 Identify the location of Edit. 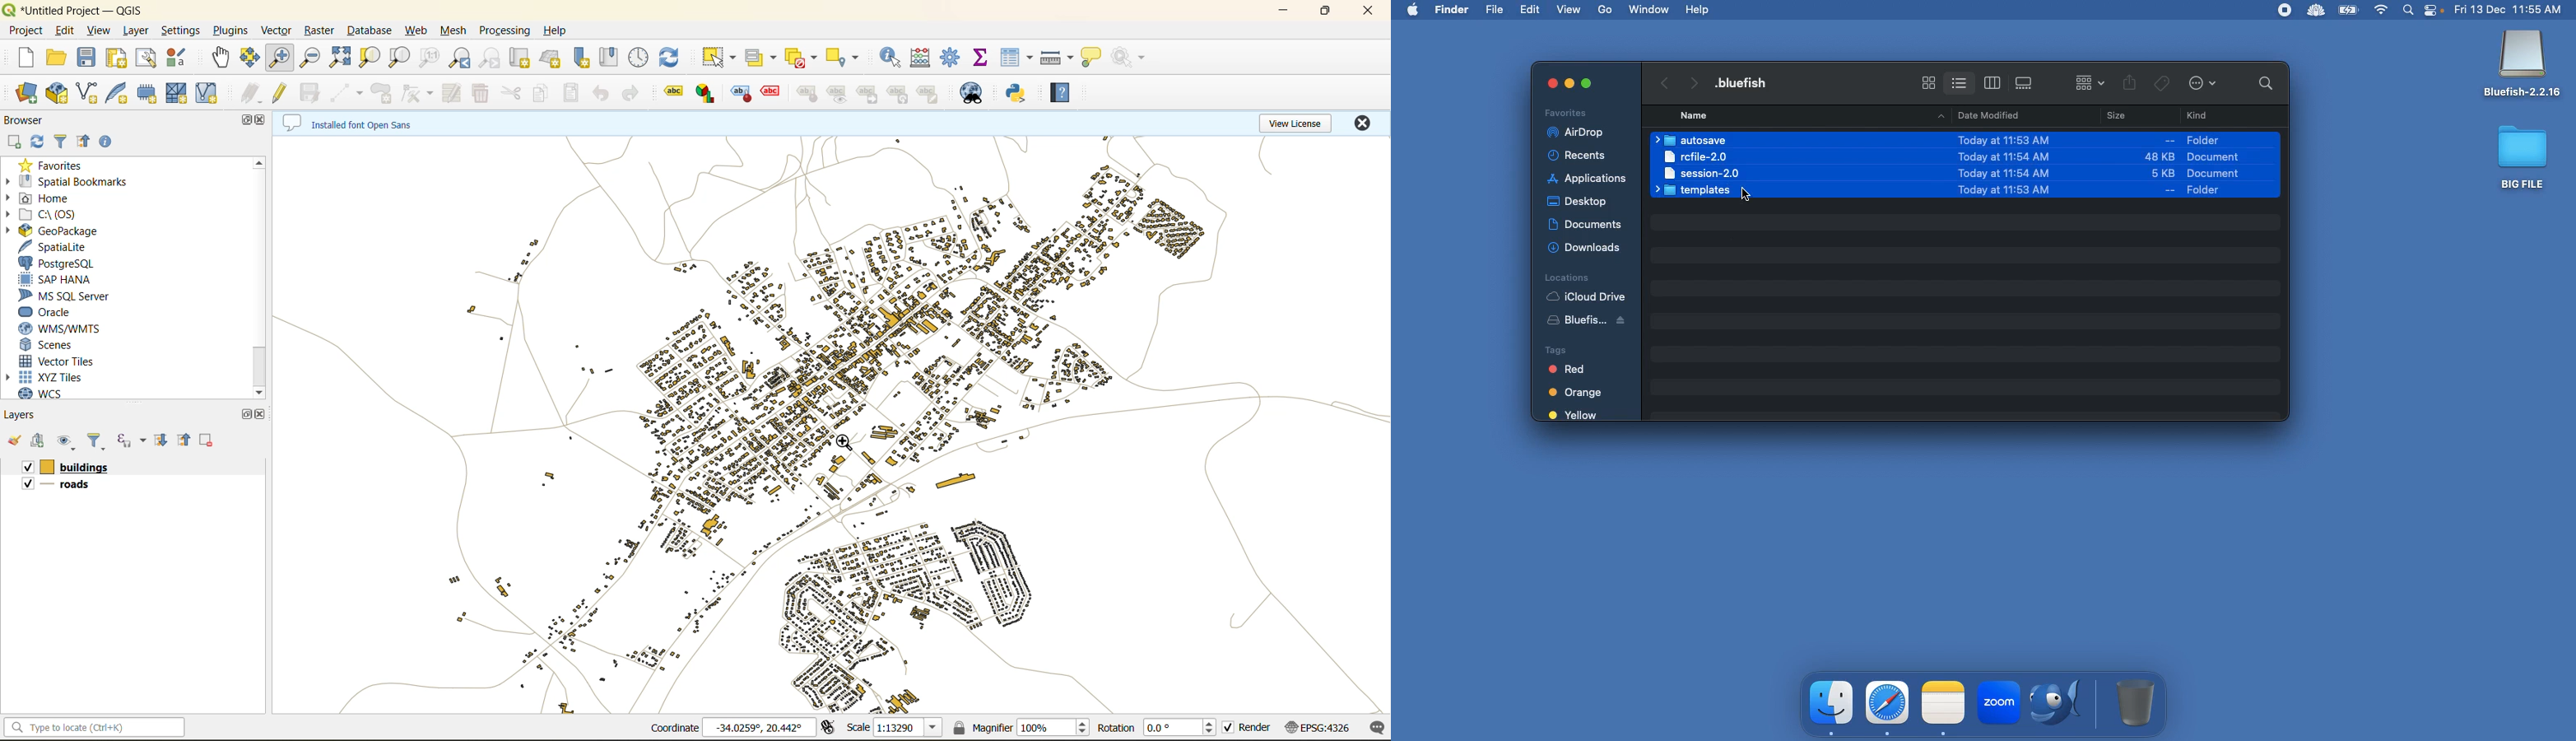
(1532, 9).